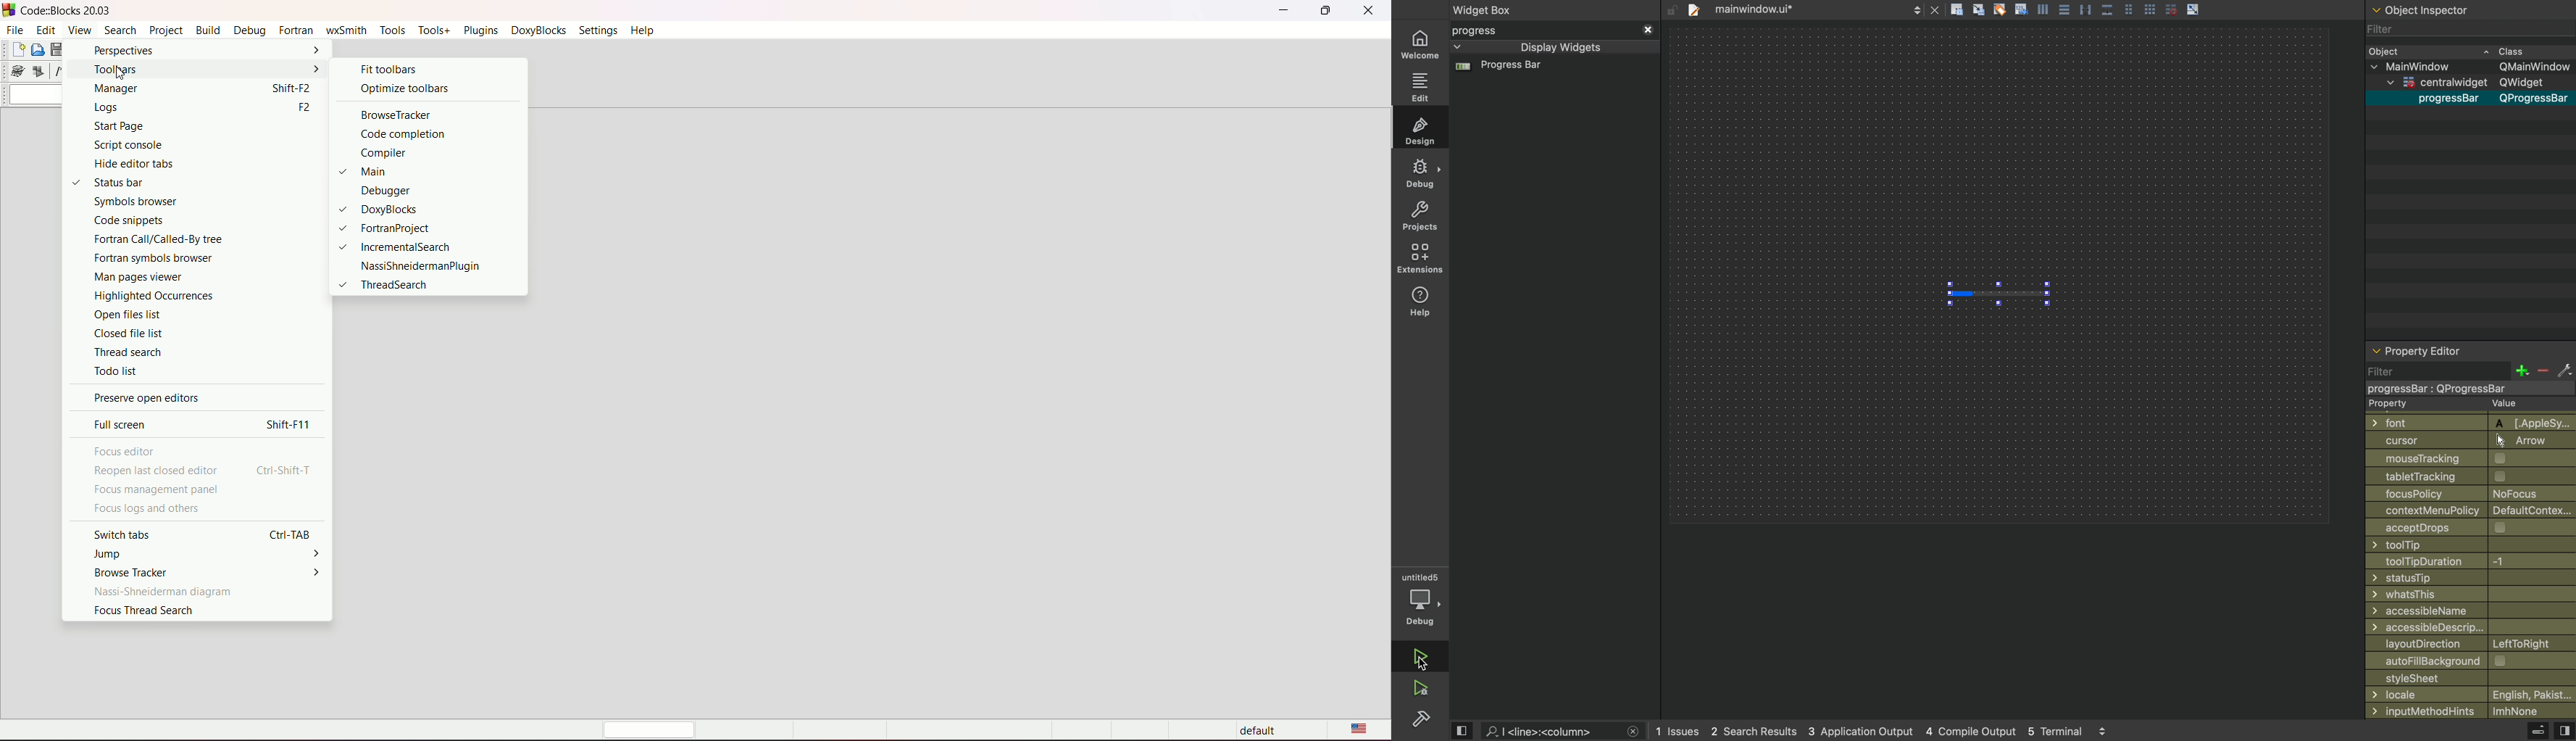  I want to click on arrow, so click(316, 68).